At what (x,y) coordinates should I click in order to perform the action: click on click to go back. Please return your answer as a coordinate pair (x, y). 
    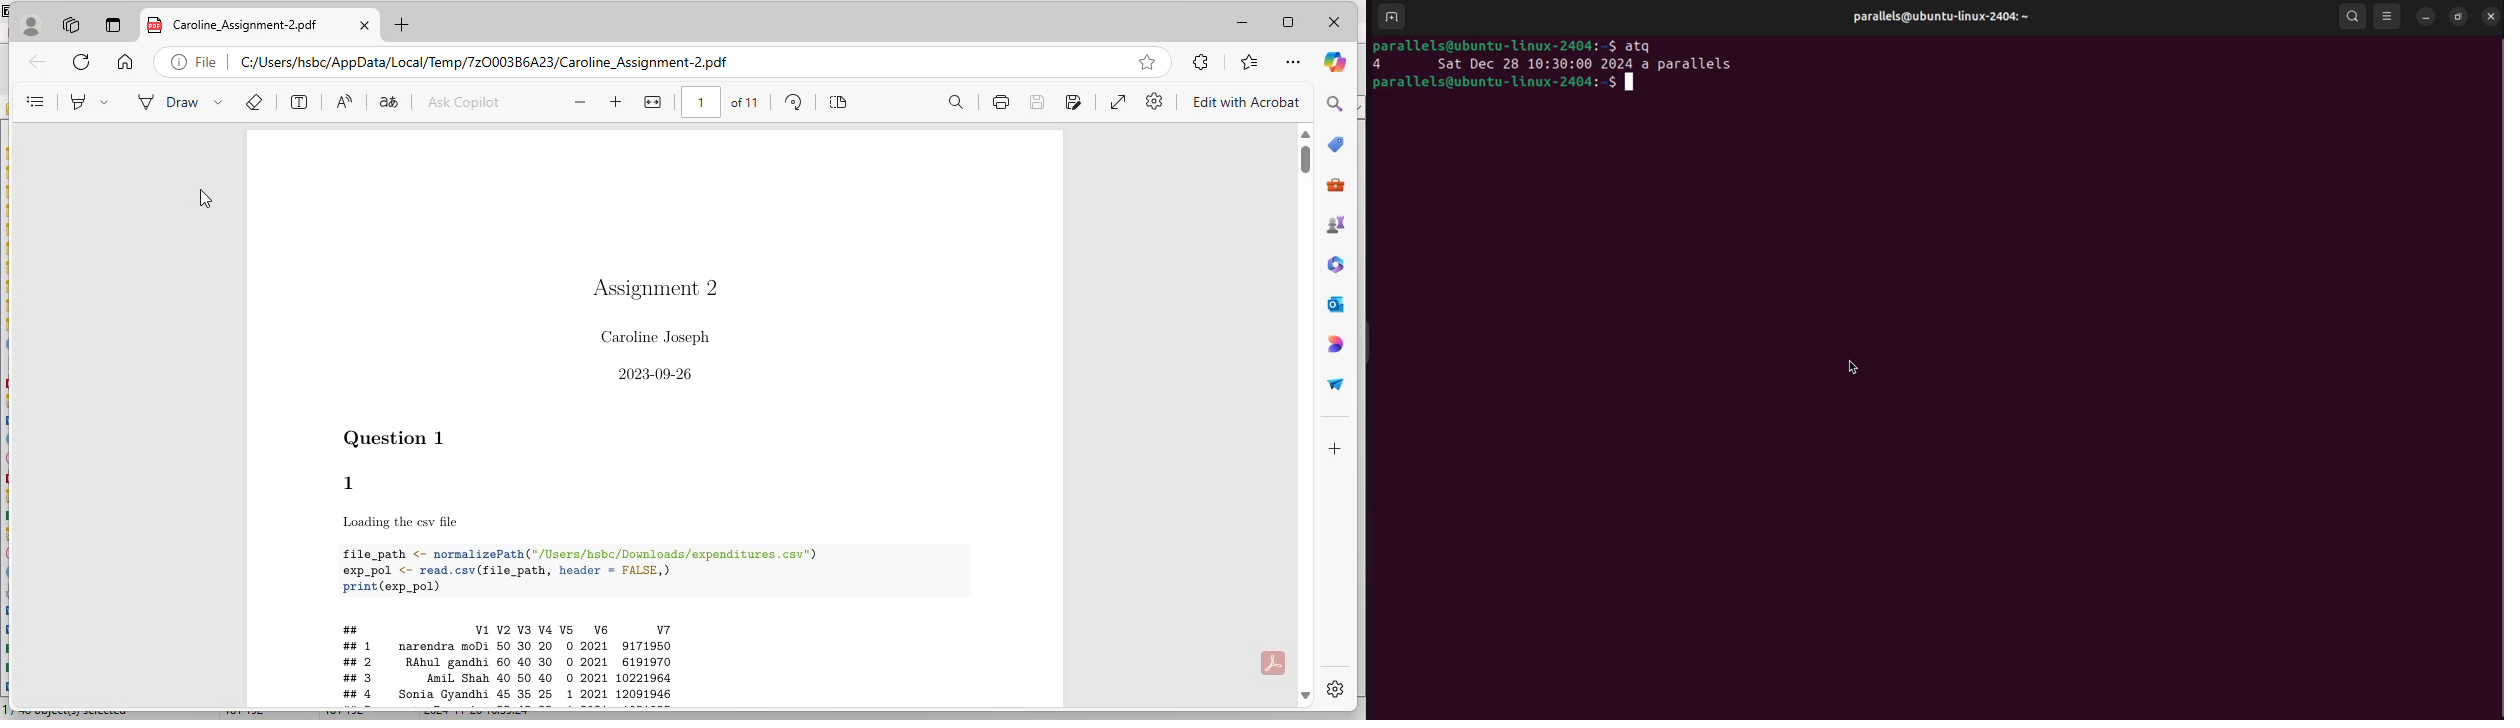
    Looking at the image, I should click on (38, 61).